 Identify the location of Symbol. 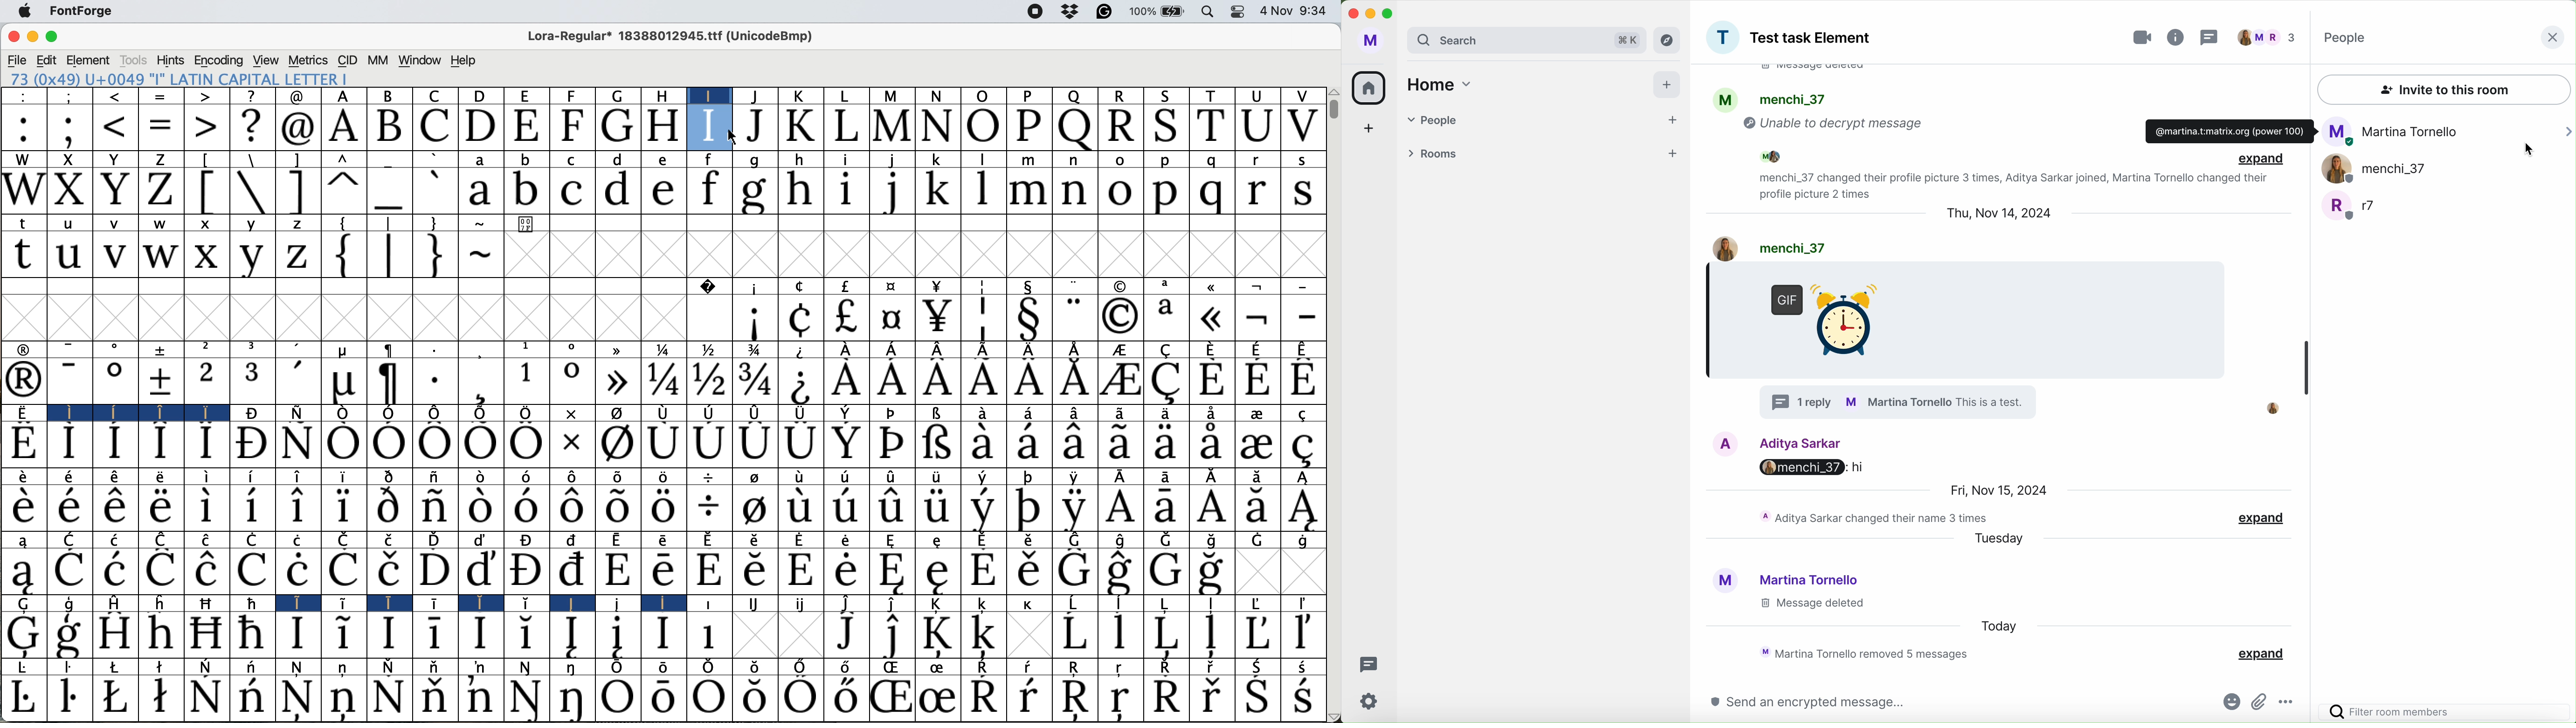
(71, 668).